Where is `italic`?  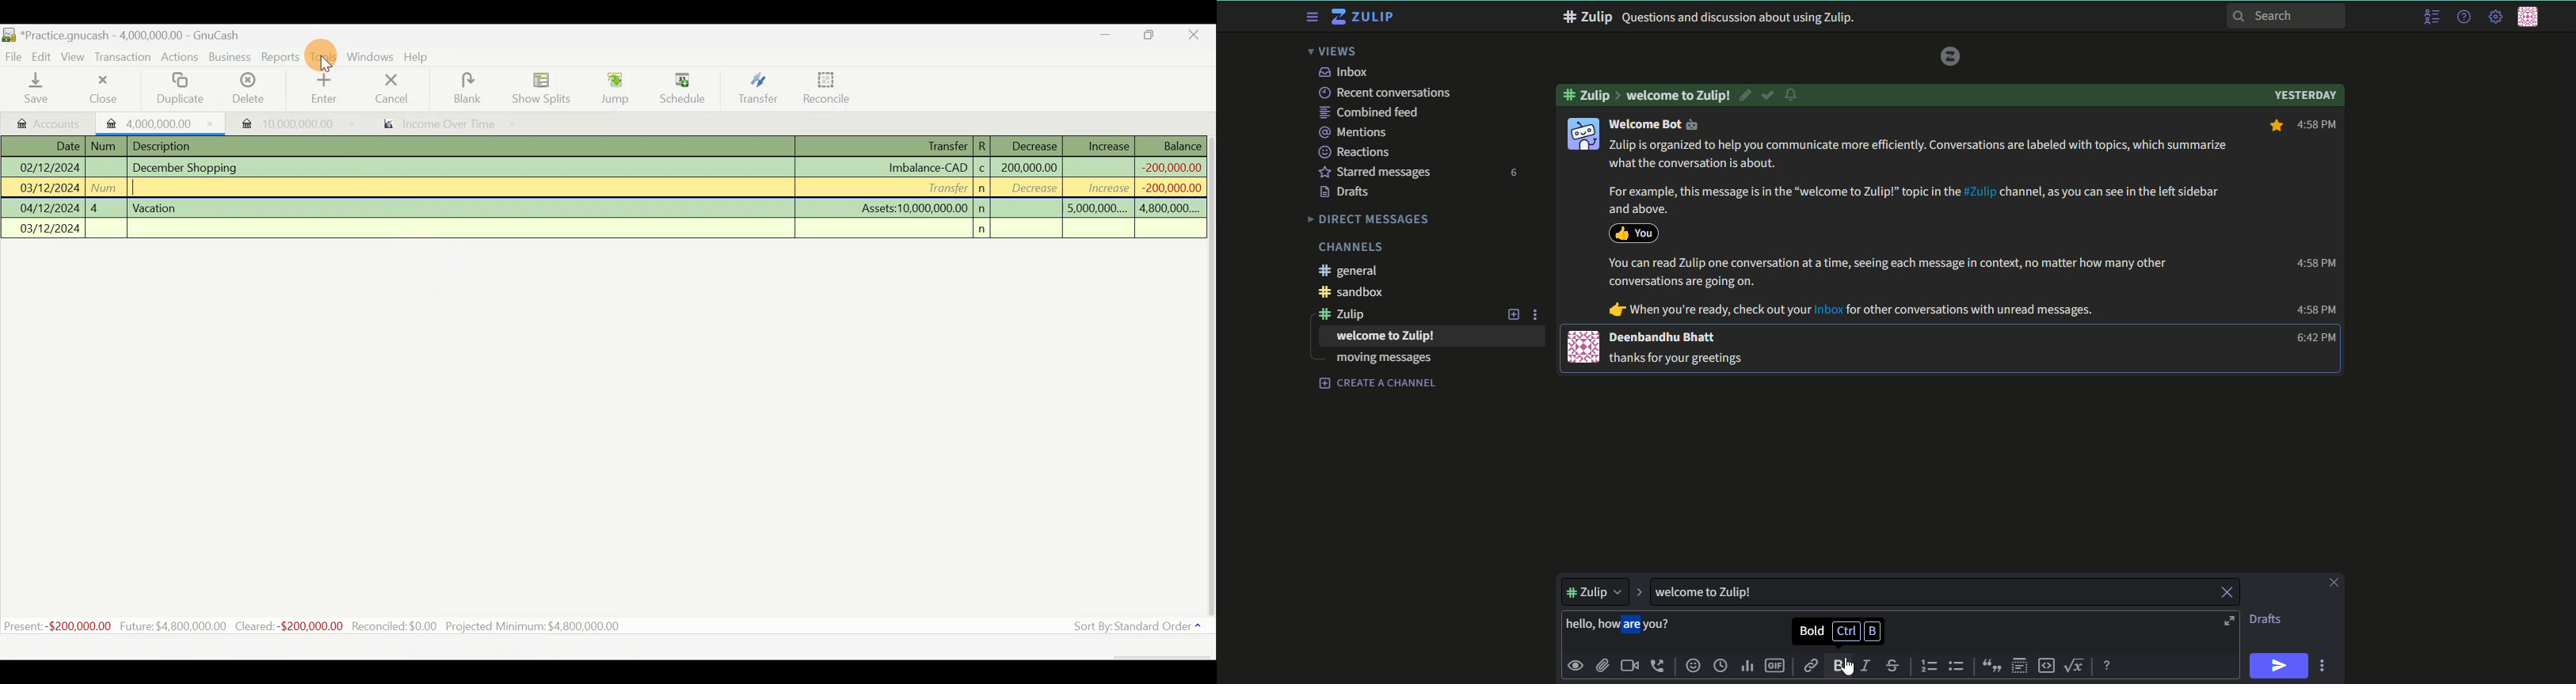
italic is located at coordinates (1869, 667).